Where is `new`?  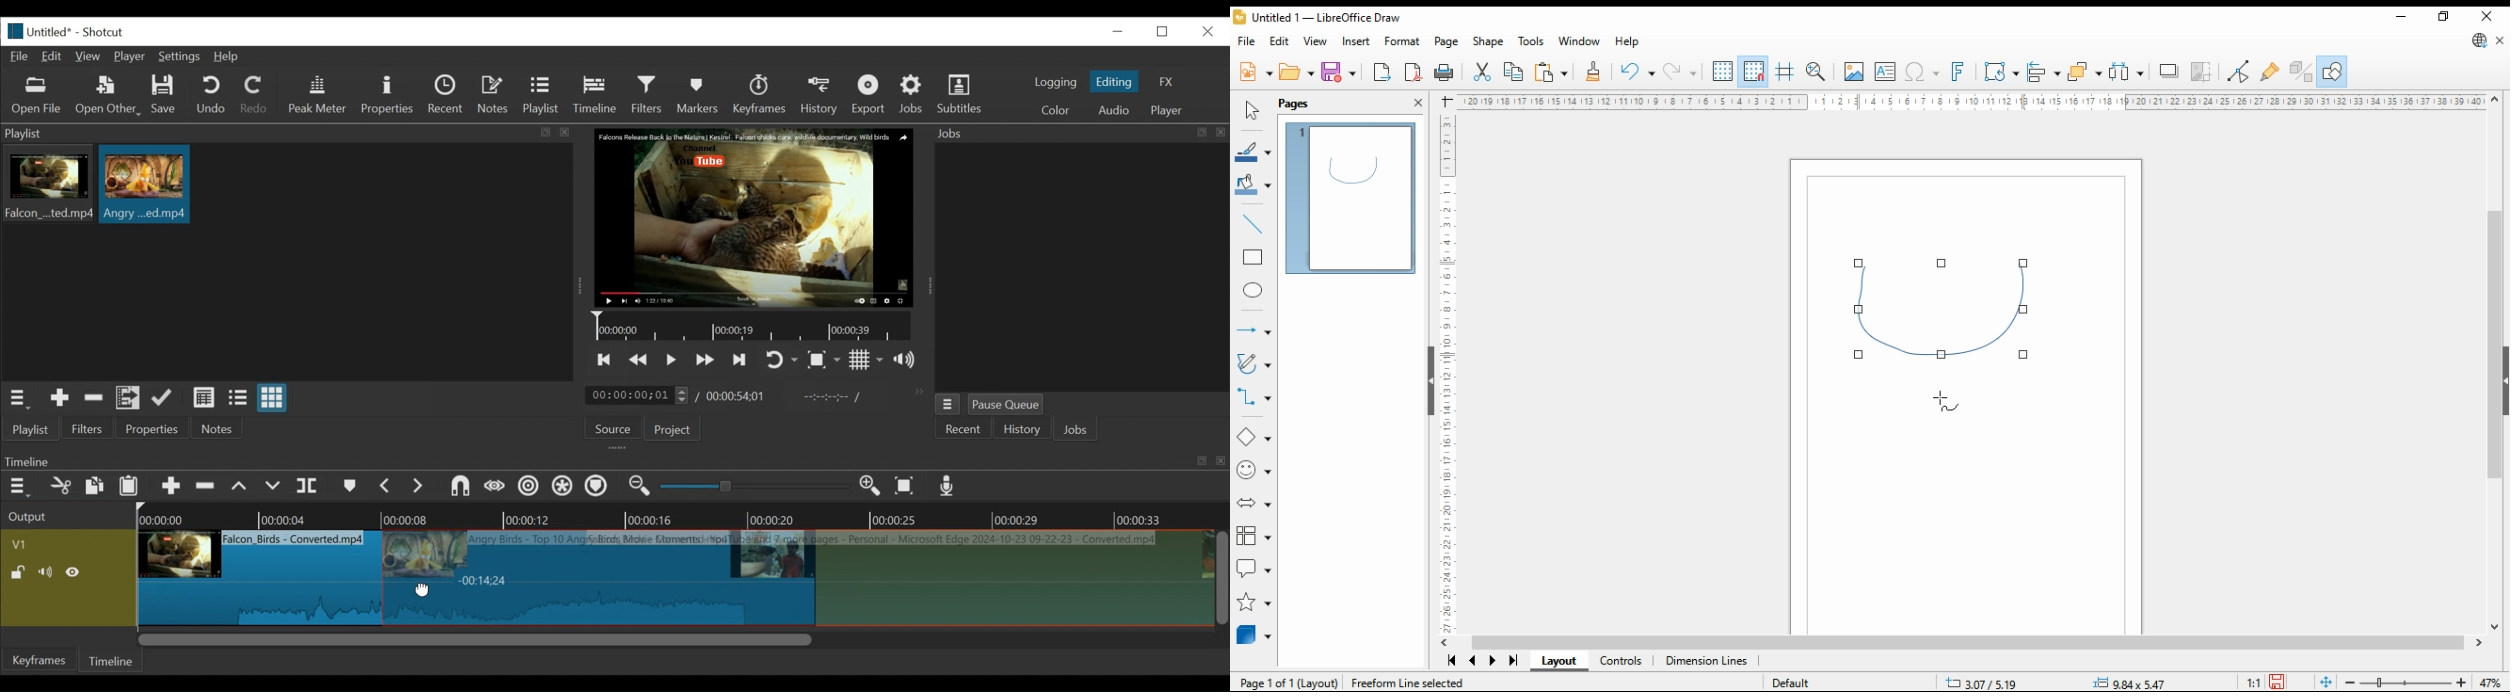 new is located at coordinates (1255, 73).